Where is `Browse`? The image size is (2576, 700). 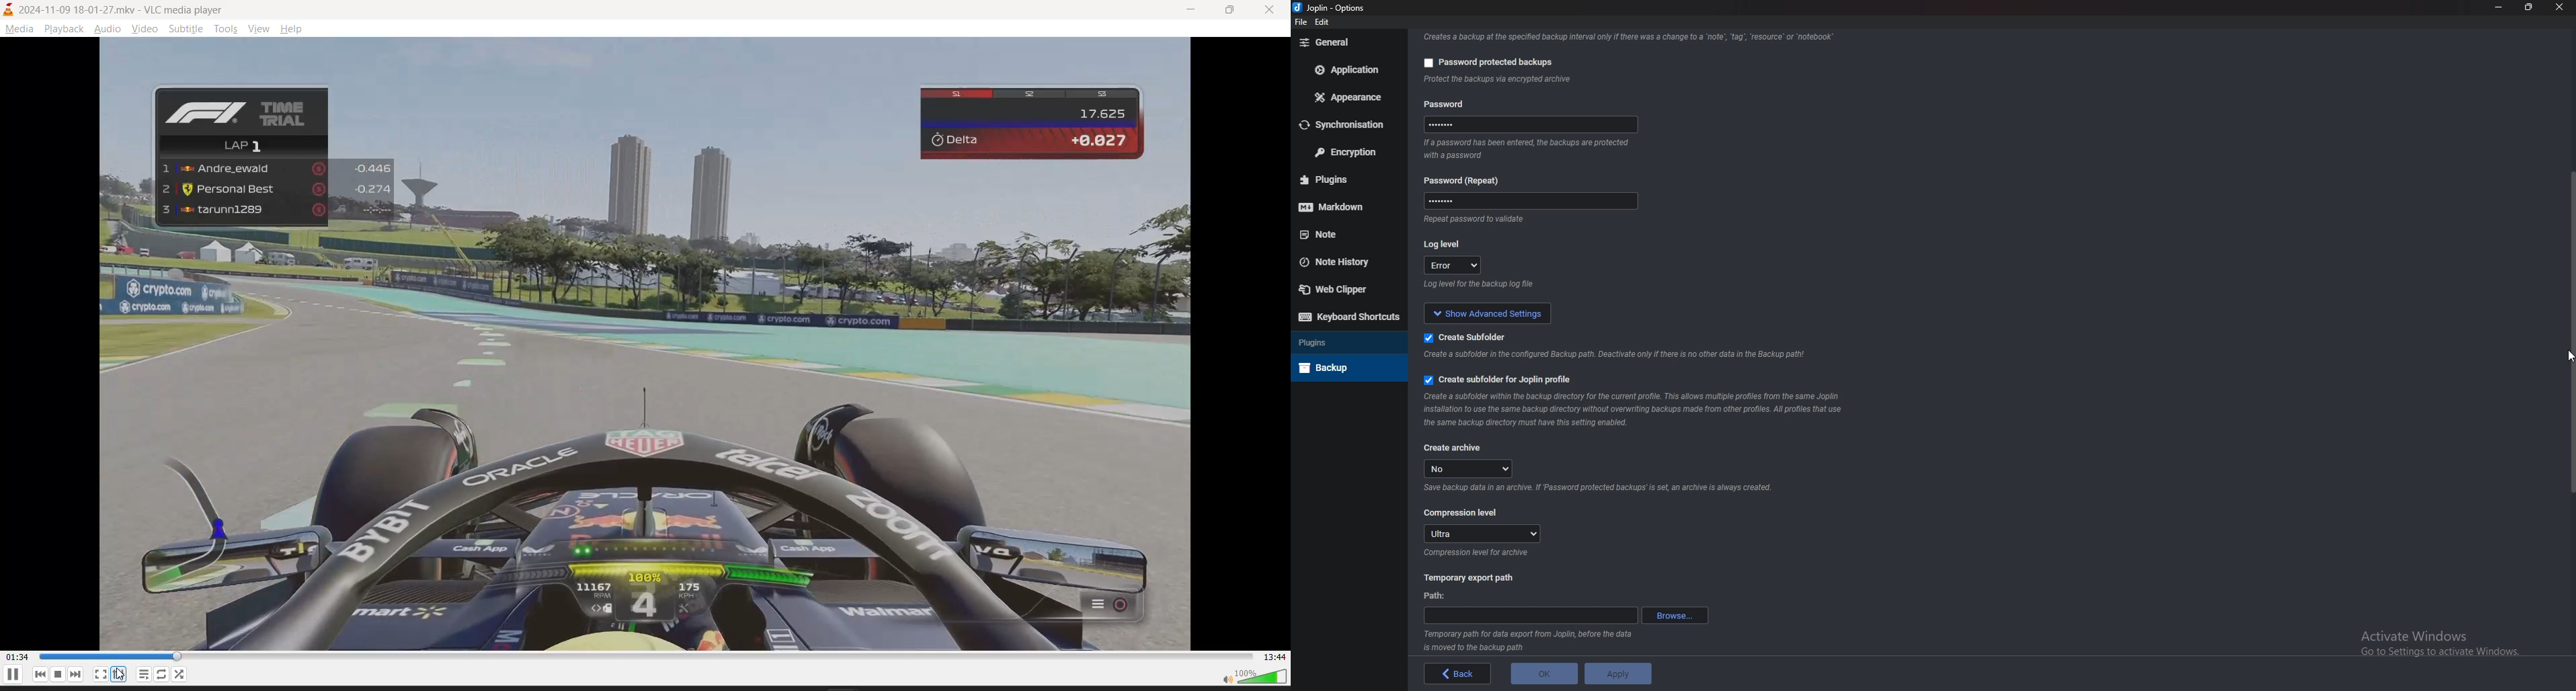
Browse is located at coordinates (1674, 615).